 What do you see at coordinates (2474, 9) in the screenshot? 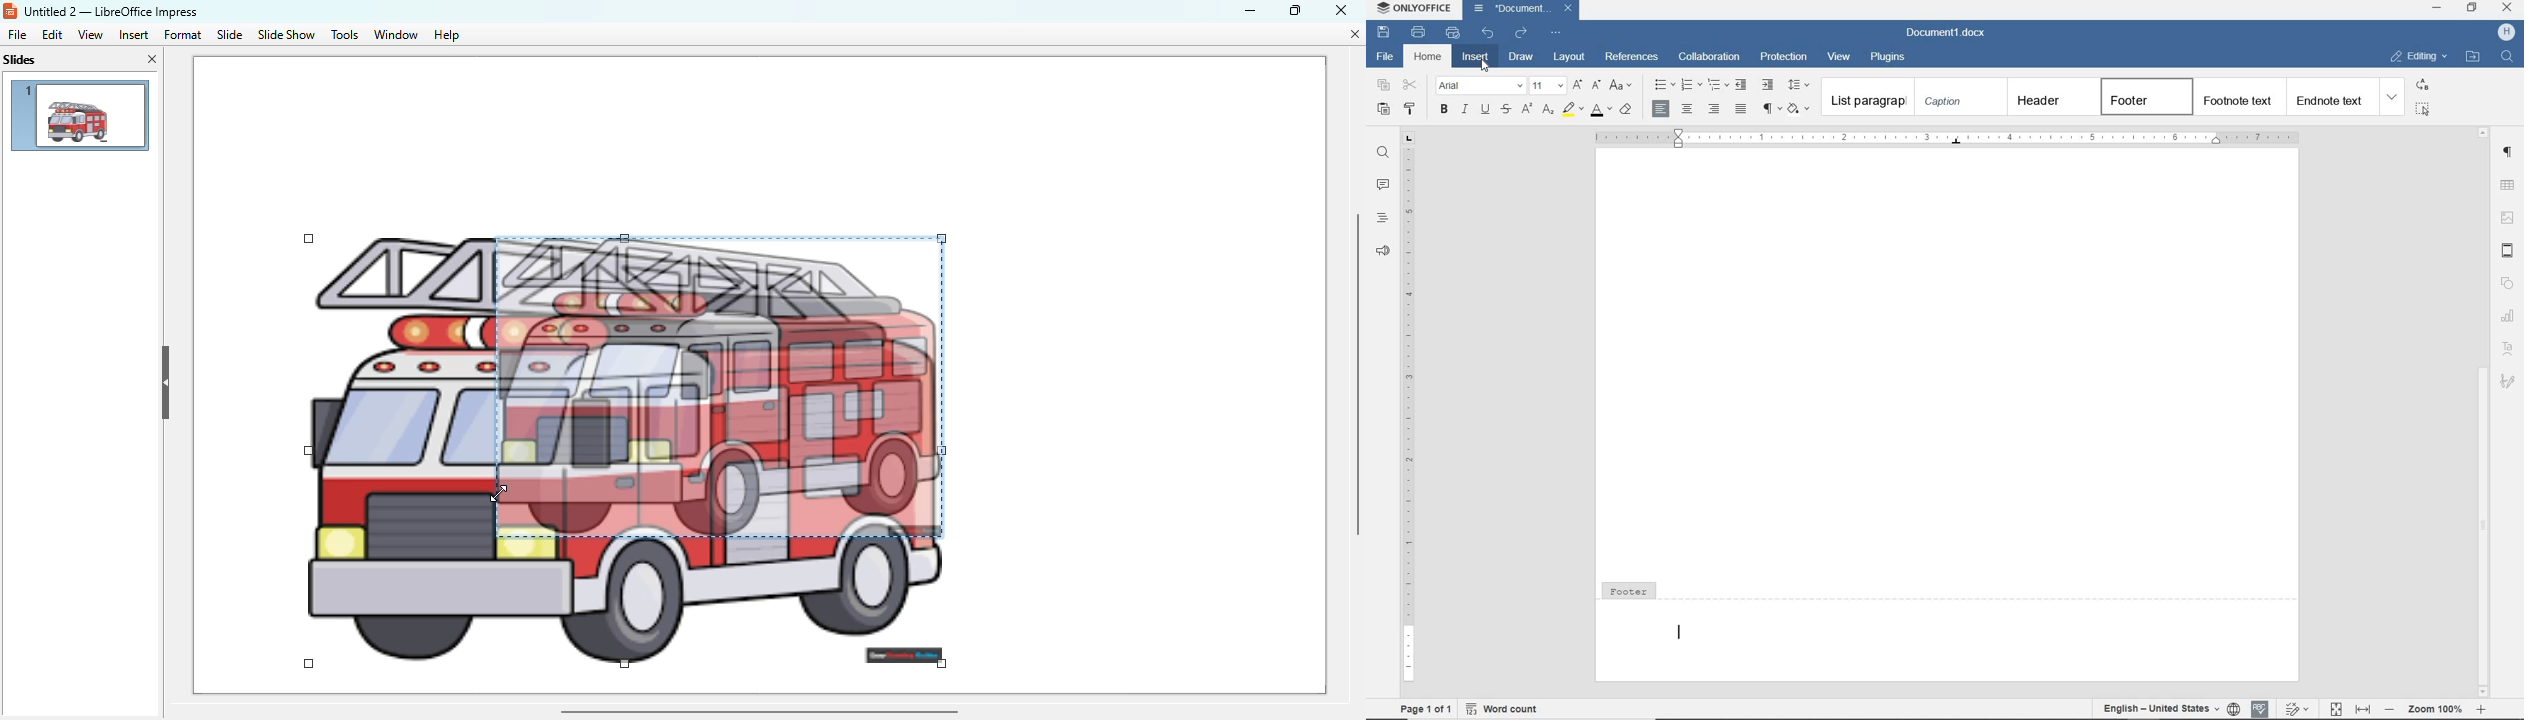
I see `restore down` at bounding box center [2474, 9].